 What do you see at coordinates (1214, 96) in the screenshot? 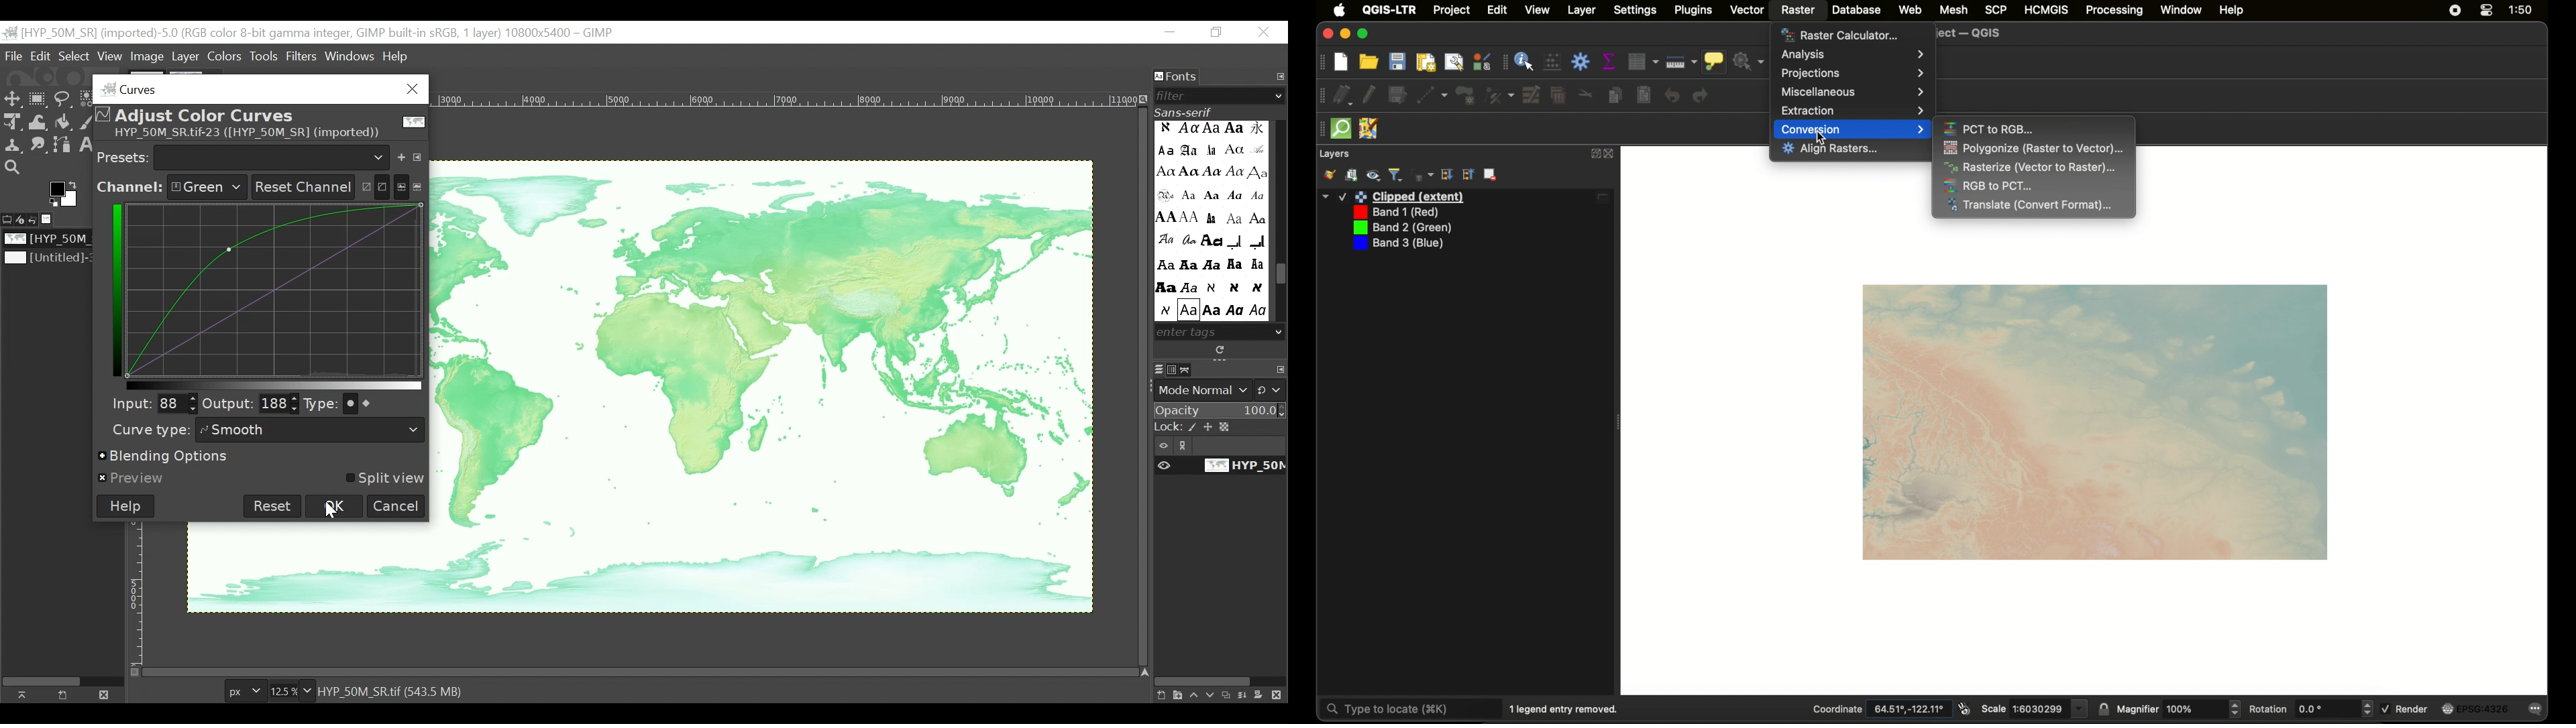
I see `Filter` at bounding box center [1214, 96].